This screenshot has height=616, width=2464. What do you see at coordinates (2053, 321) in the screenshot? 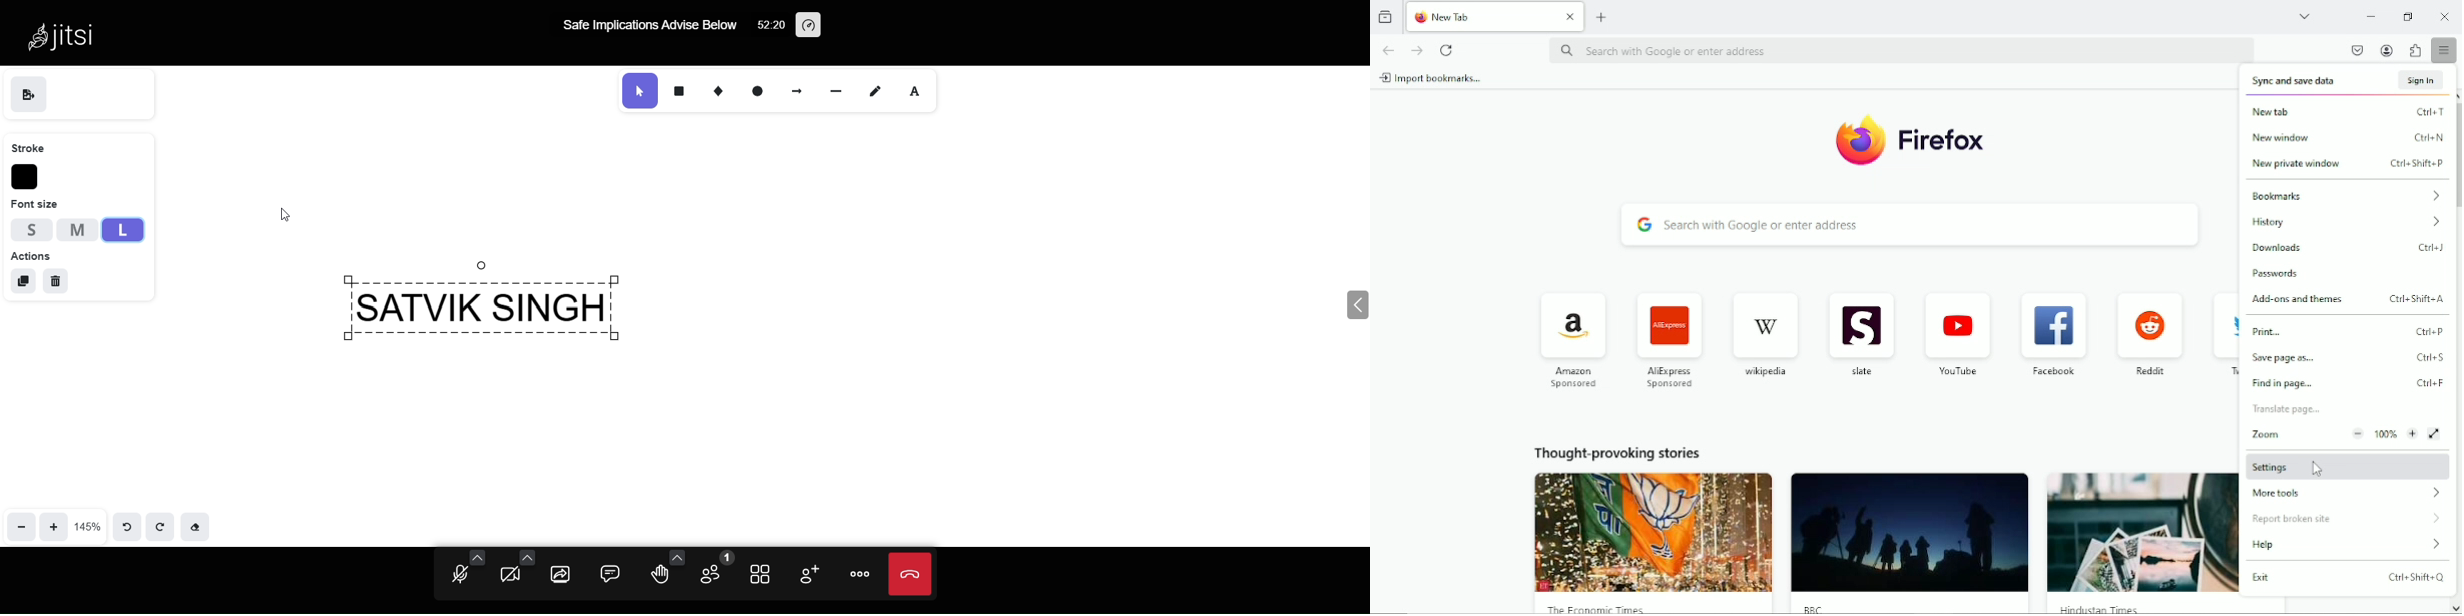
I see `facebook` at bounding box center [2053, 321].